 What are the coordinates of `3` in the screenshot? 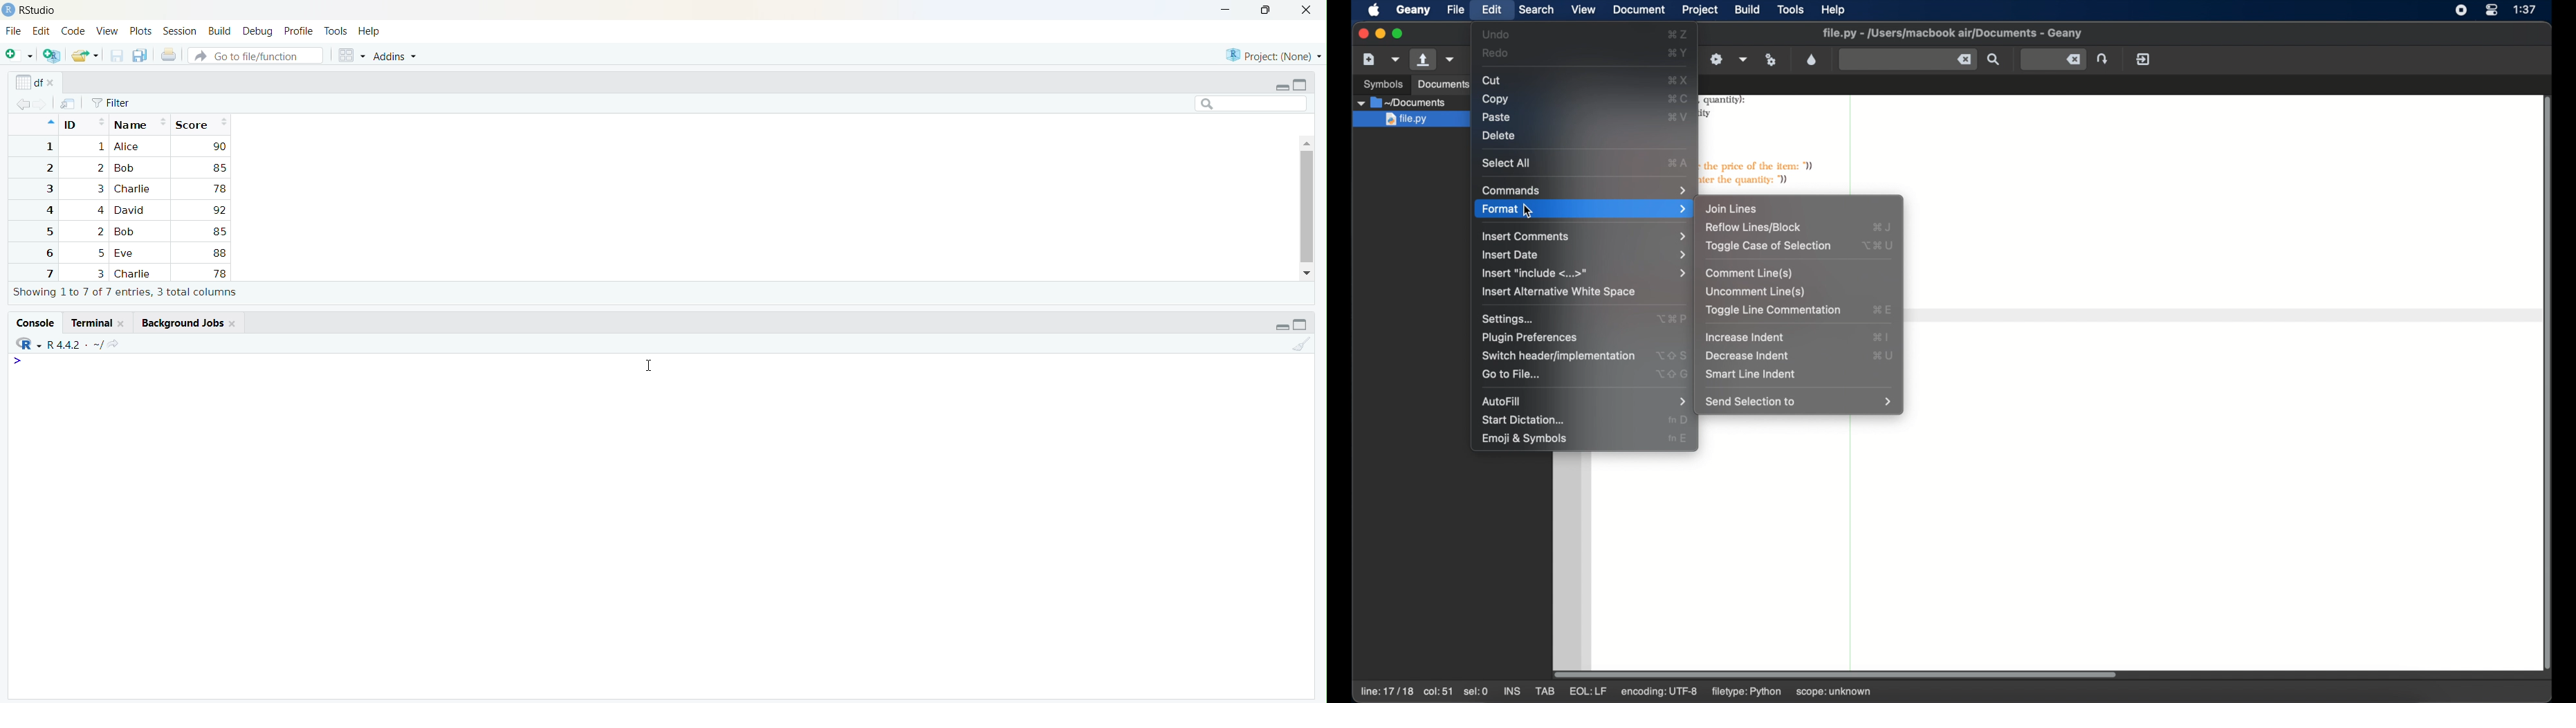 It's located at (48, 189).